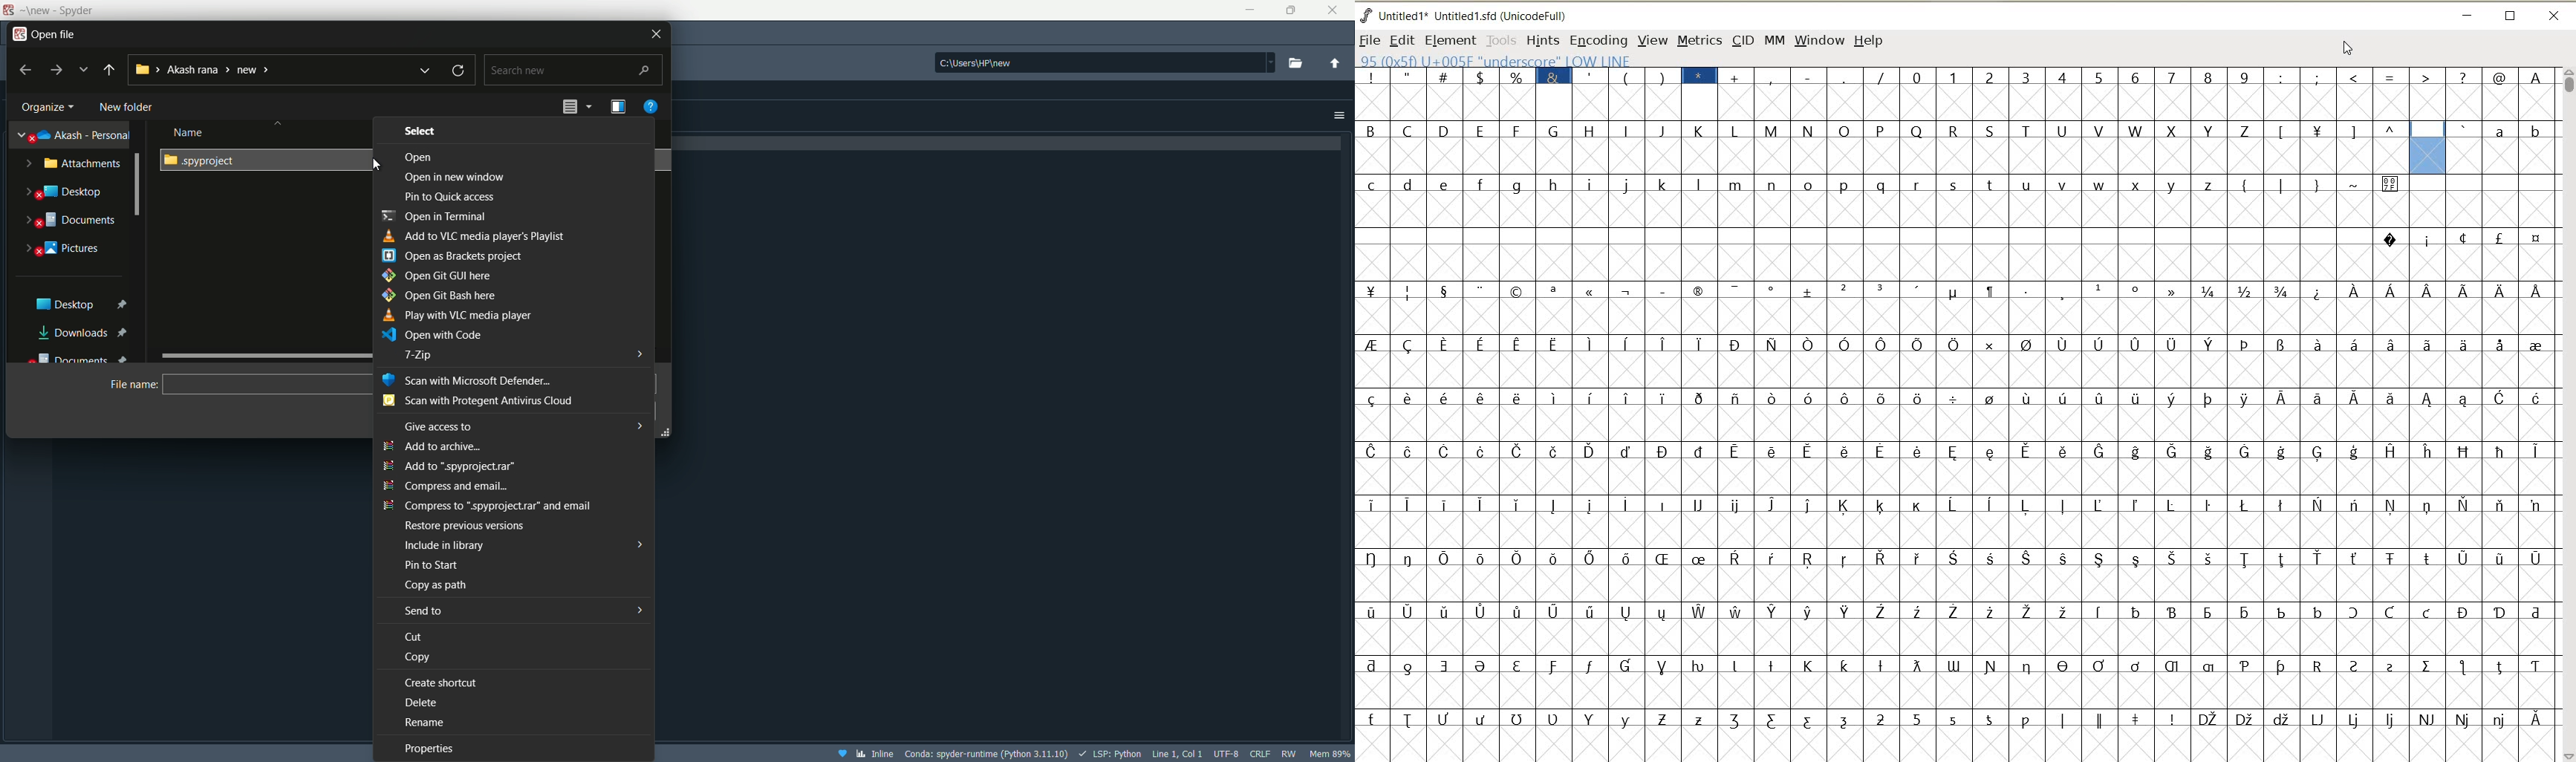 The image size is (2576, 784). Describe the element at coordinates (417, 658) in the screenshot. I see `Copy` at that location.